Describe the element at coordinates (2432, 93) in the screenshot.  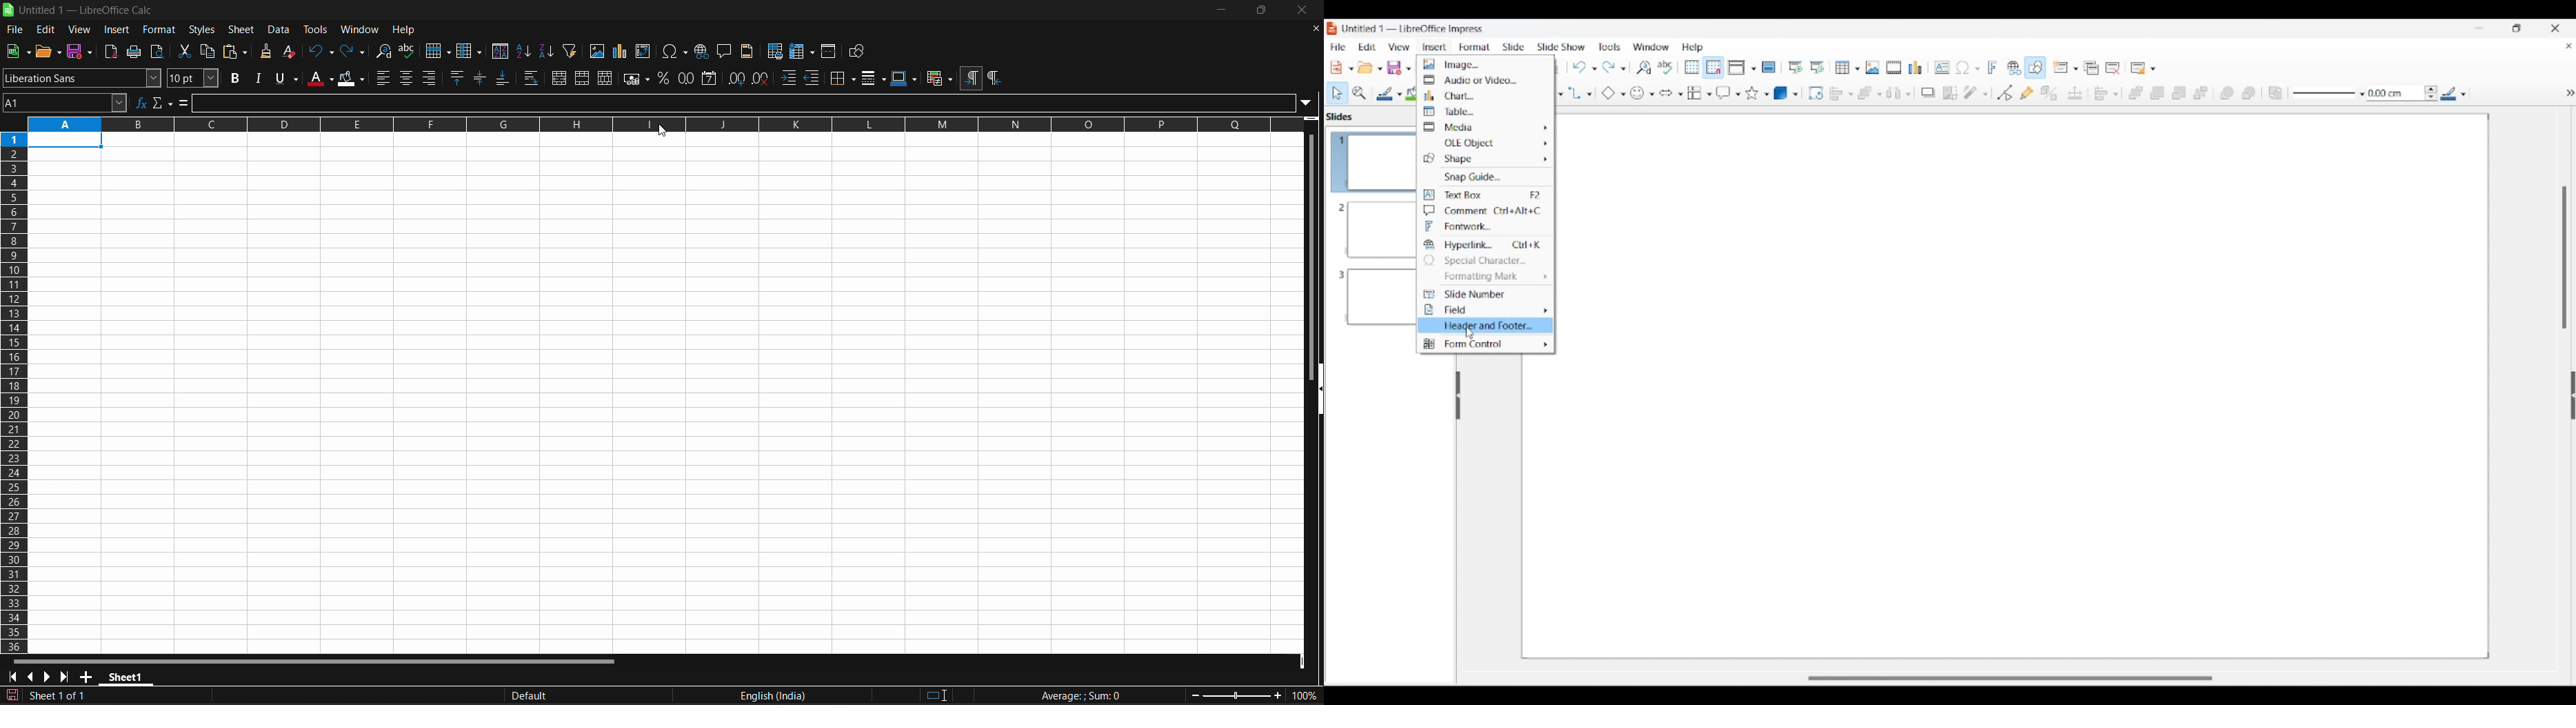
I see `Increase/Decrease line thickness` at that location.